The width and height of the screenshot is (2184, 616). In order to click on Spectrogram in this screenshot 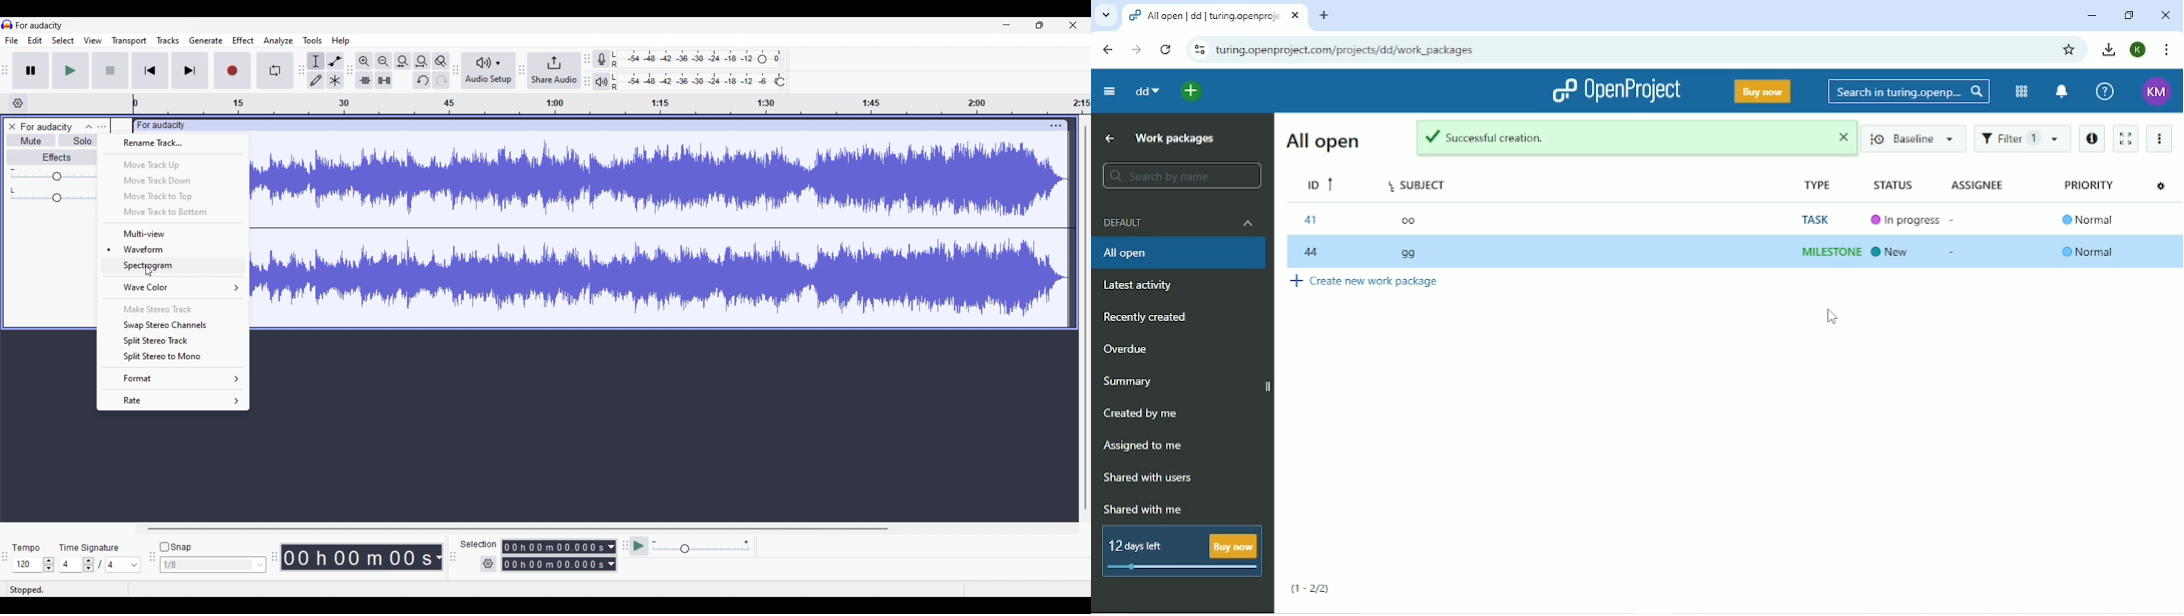, I will do `click(172, 265)`.